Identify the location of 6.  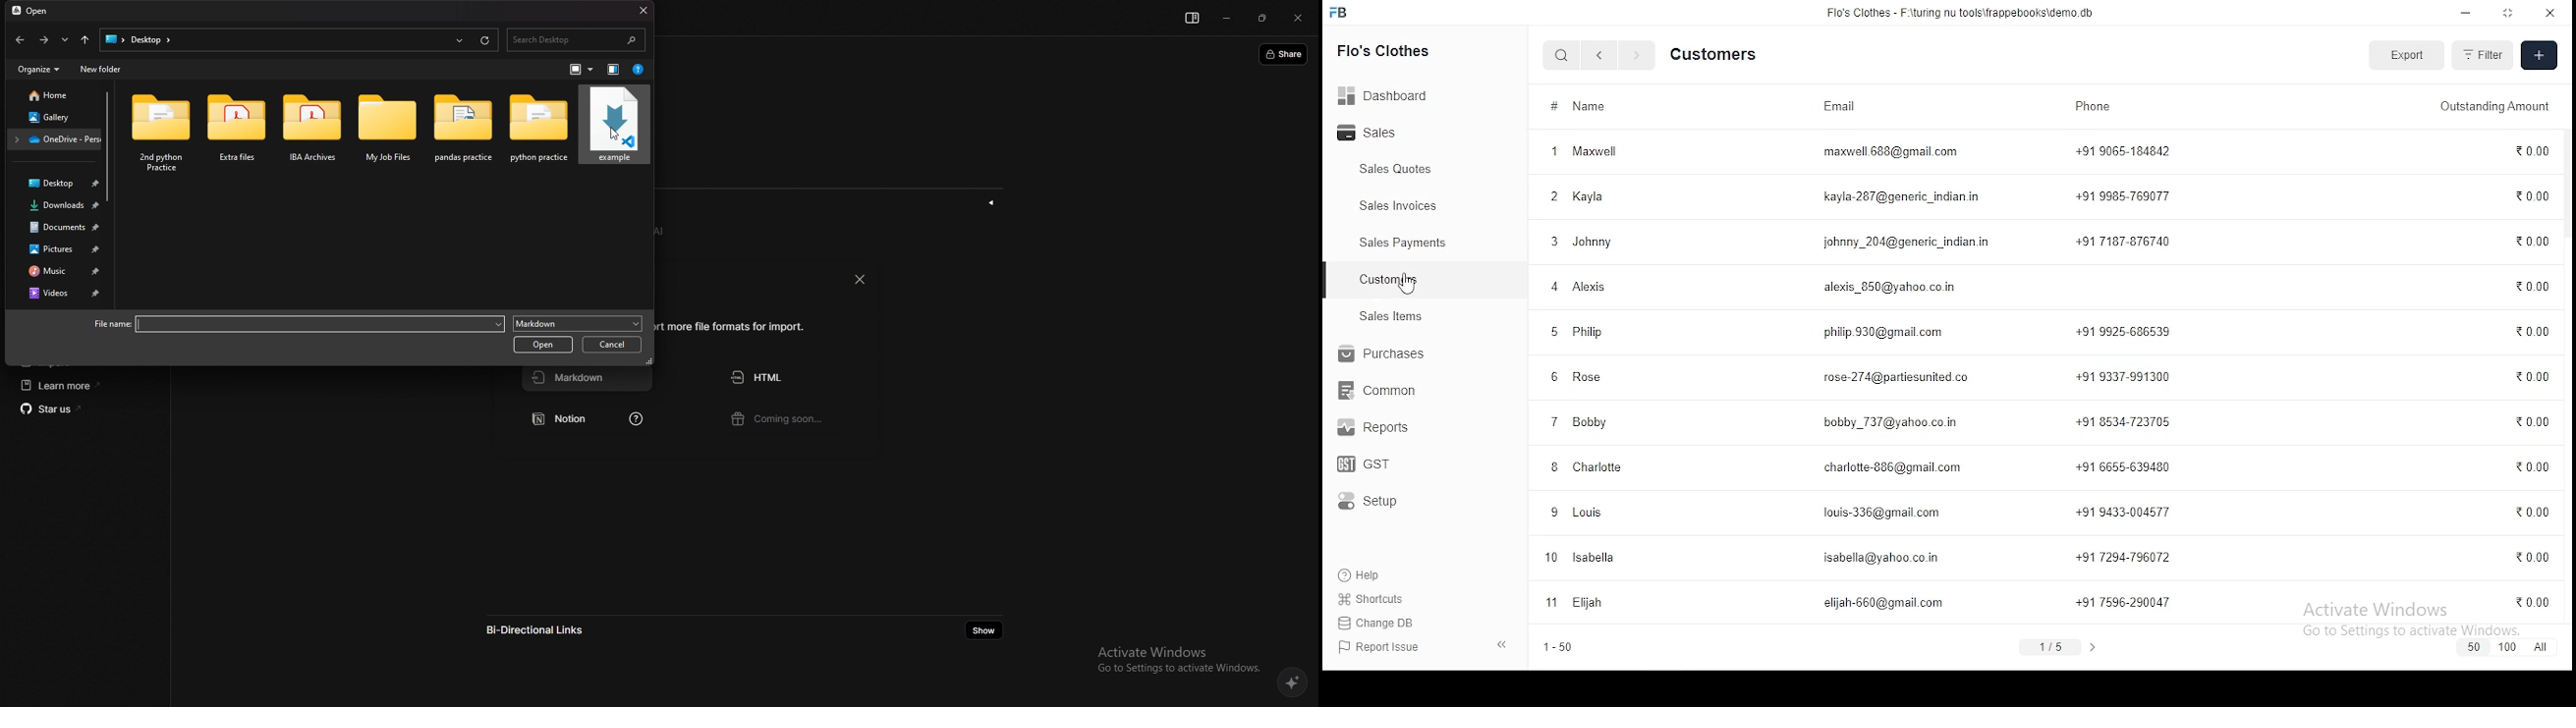
(1552, 377).